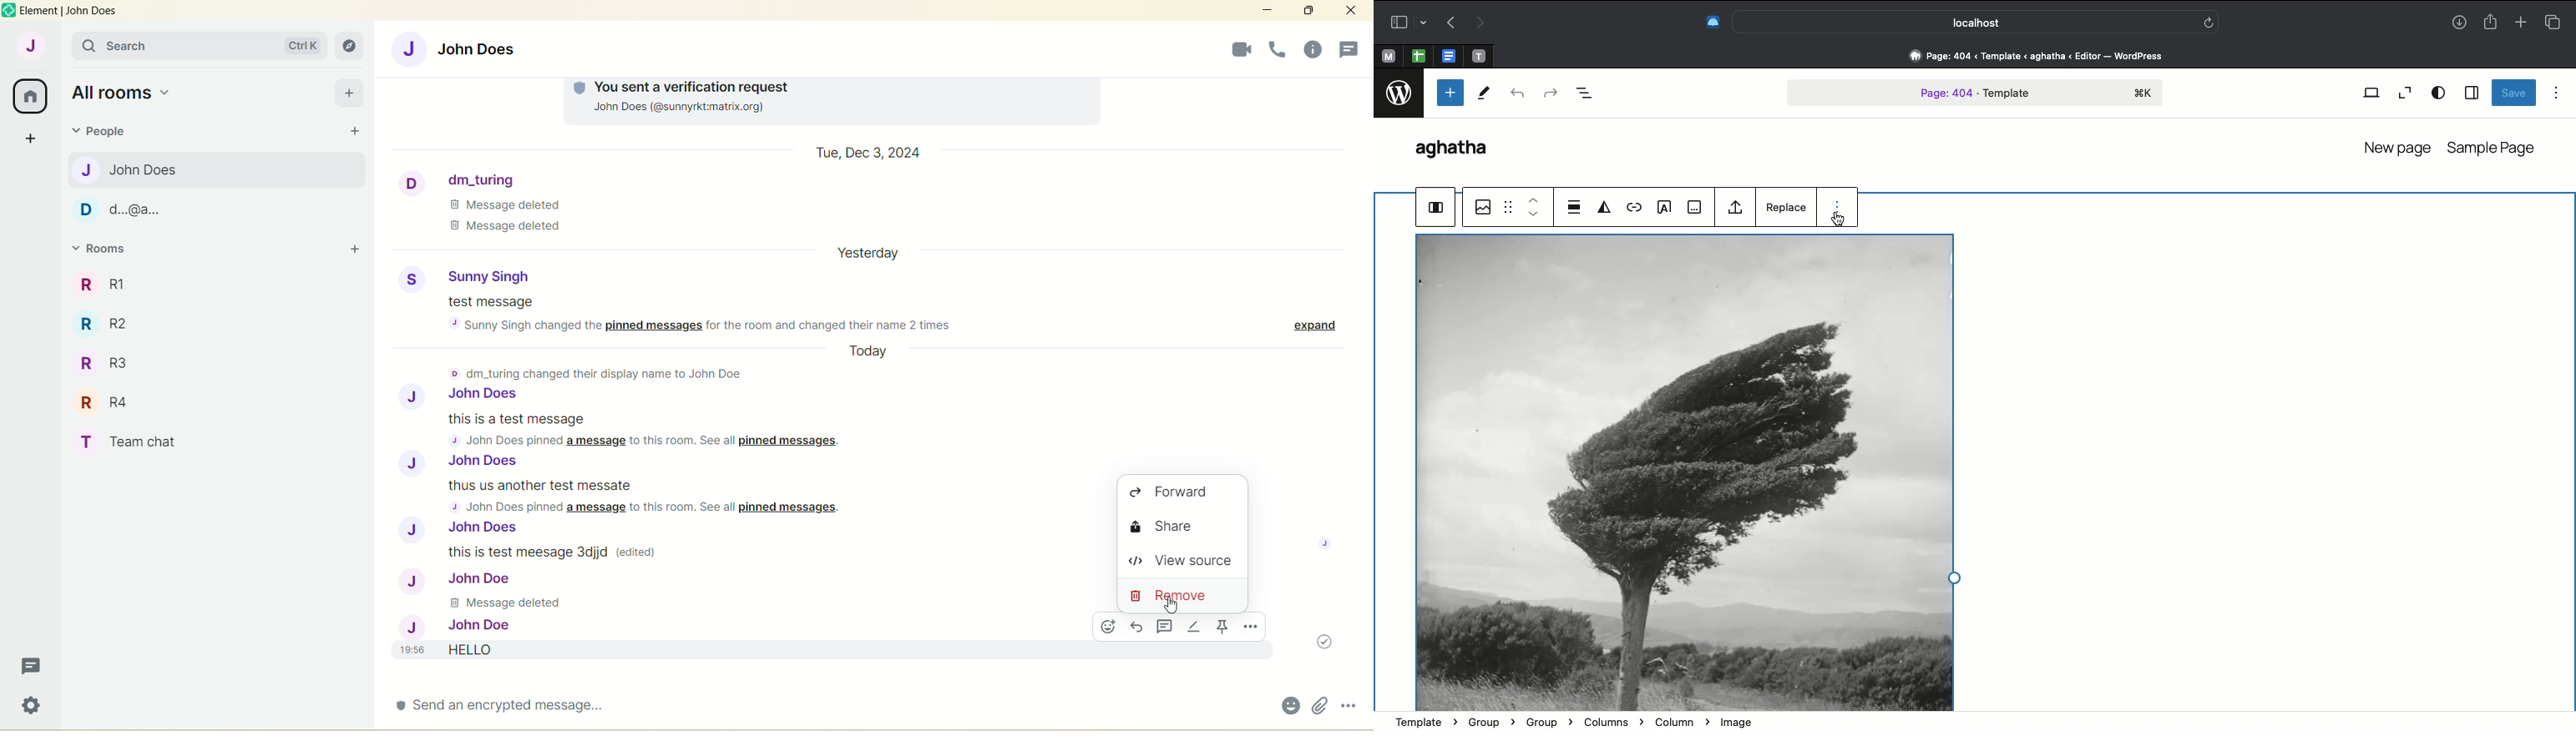 Image resolution: width=2576 pixels, height=756 pixels. What do you see at coordinates (9, 10) in the screenshot?
I see `logo` at bounding box center [9, 10].